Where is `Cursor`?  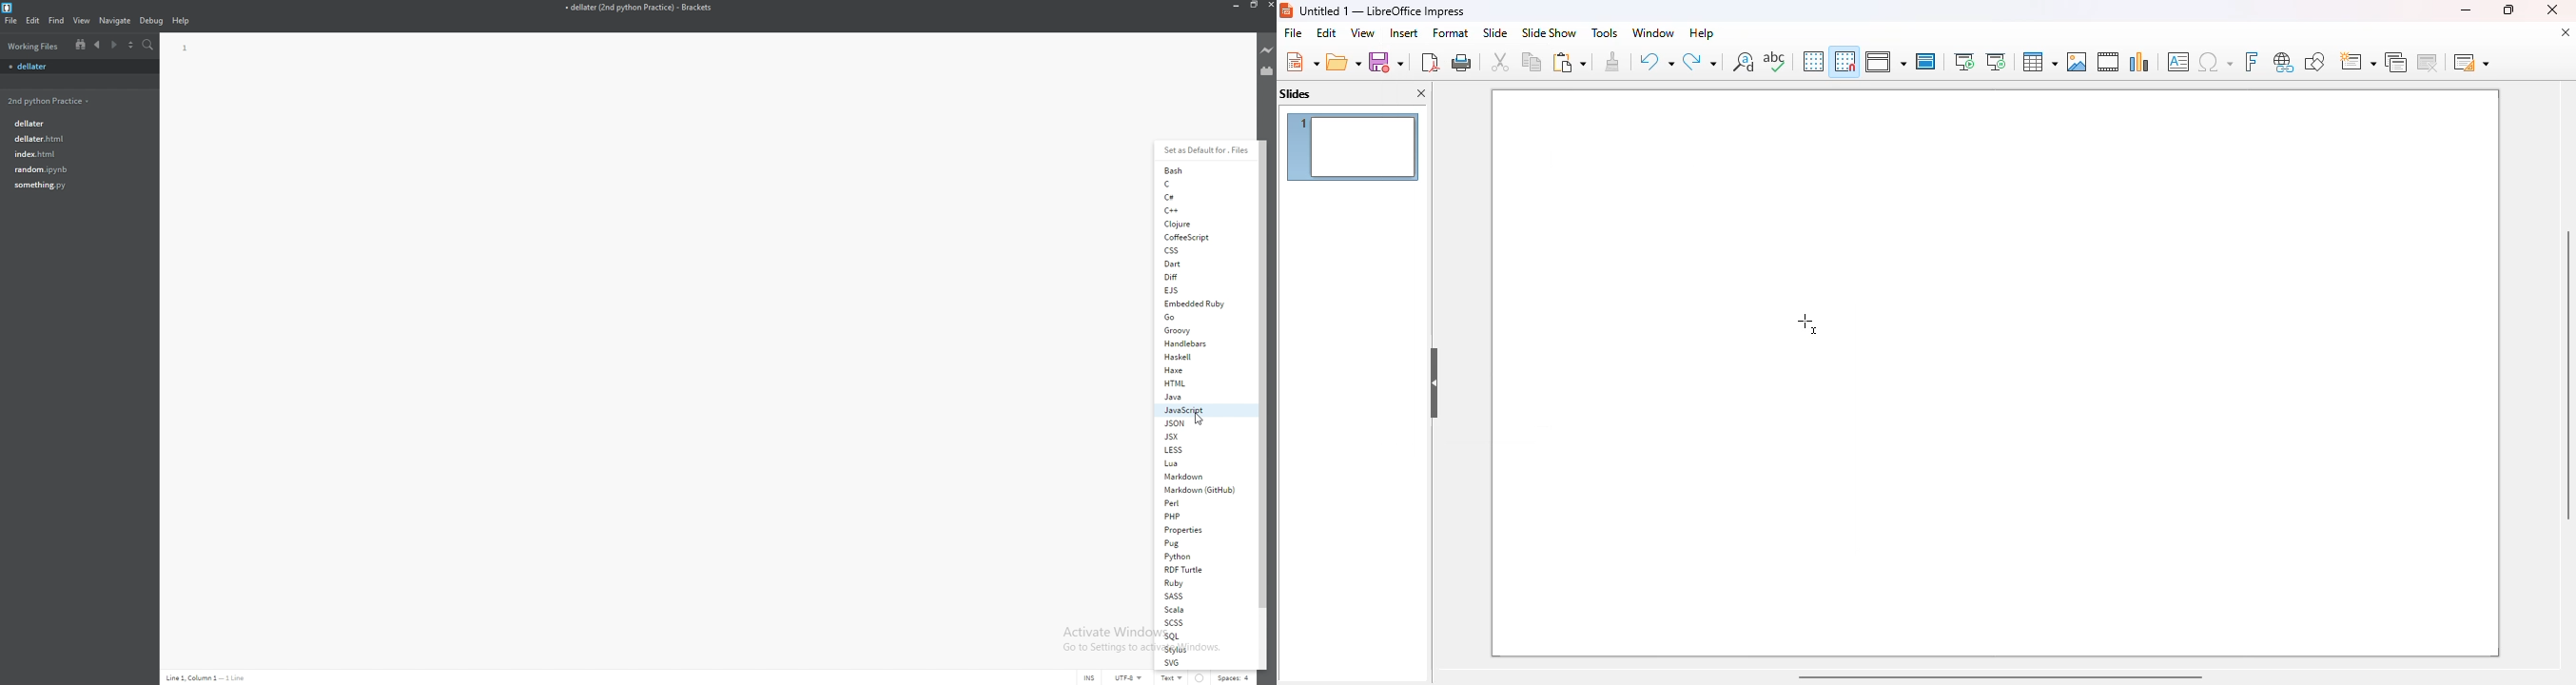
Cursor is located at coordinates (1198, 419).